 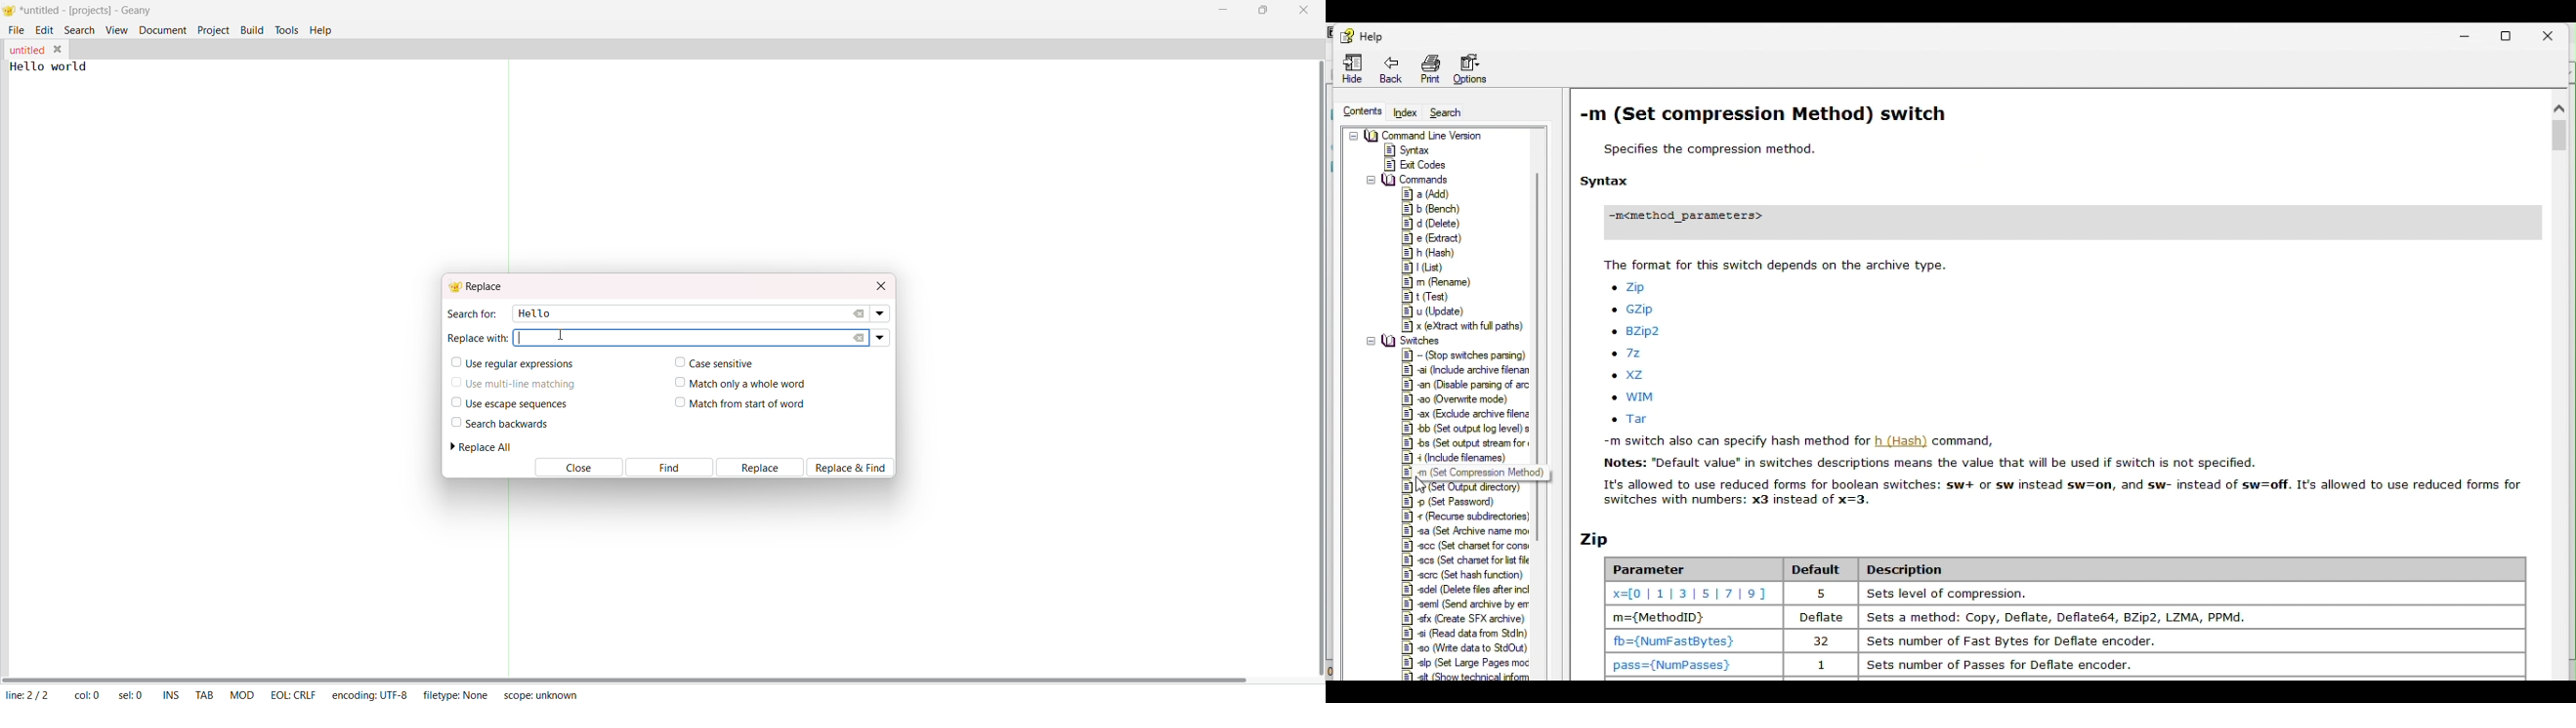 What do you see at coordinates (1464, 560) in the screenshot?
I see `scs` at bounding box center [1464, 560].